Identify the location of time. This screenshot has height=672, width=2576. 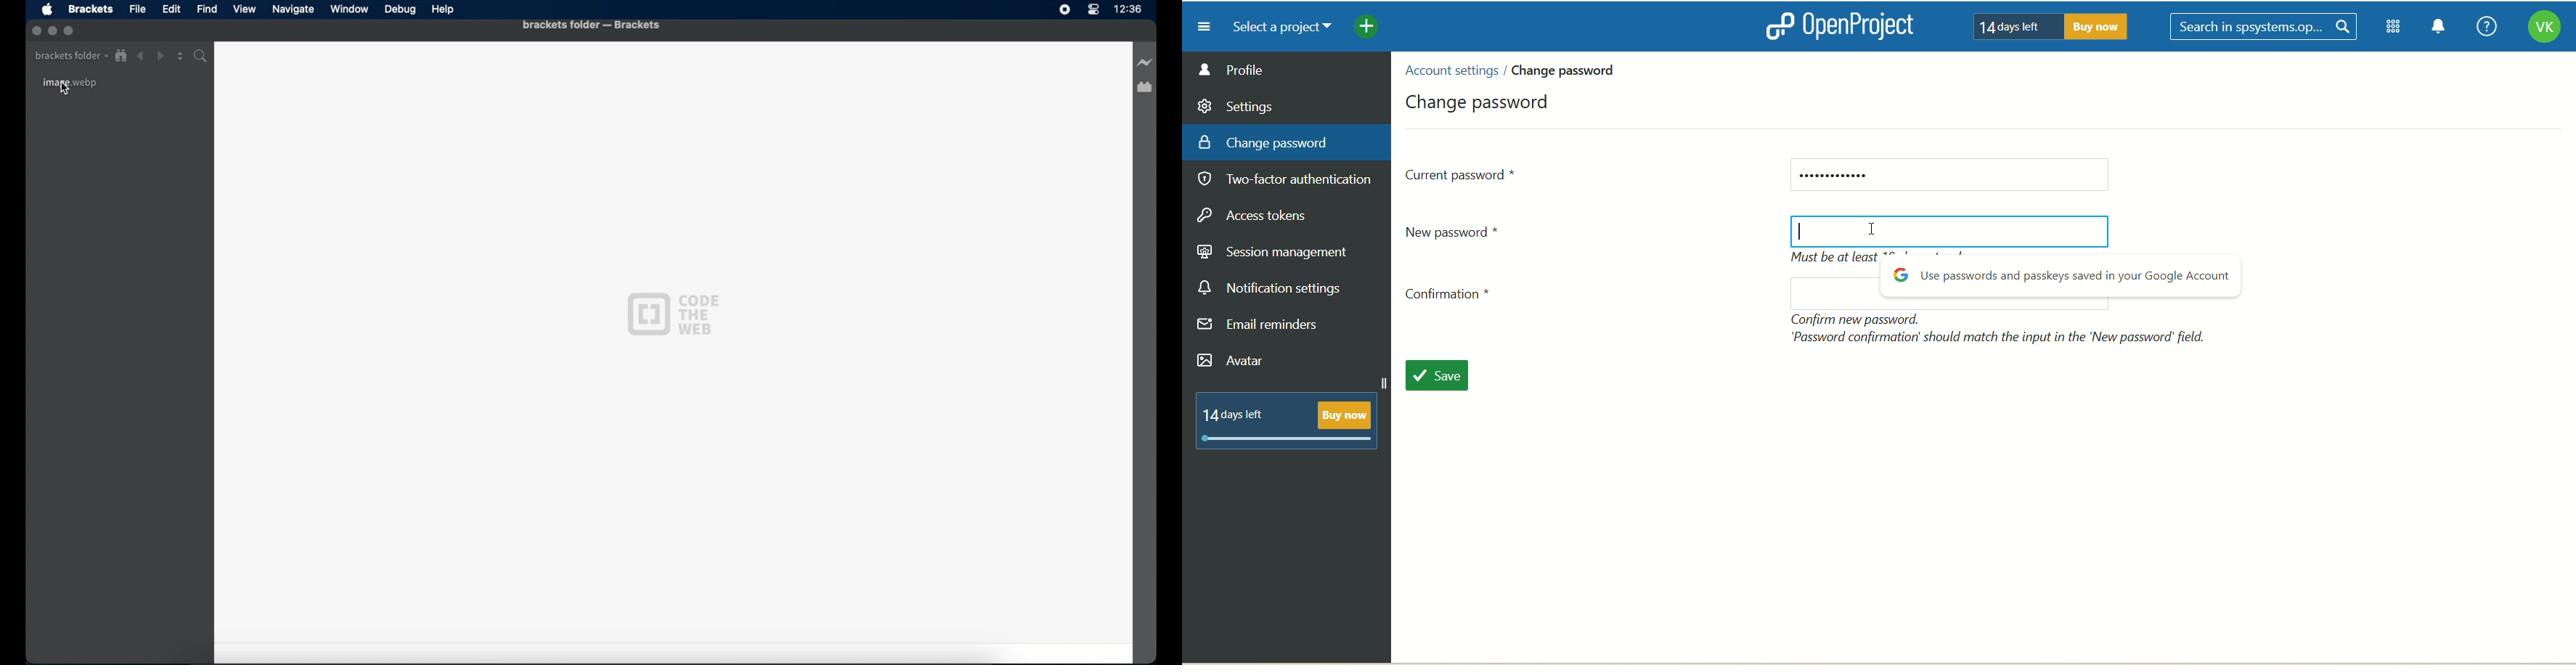
(1128, 9).